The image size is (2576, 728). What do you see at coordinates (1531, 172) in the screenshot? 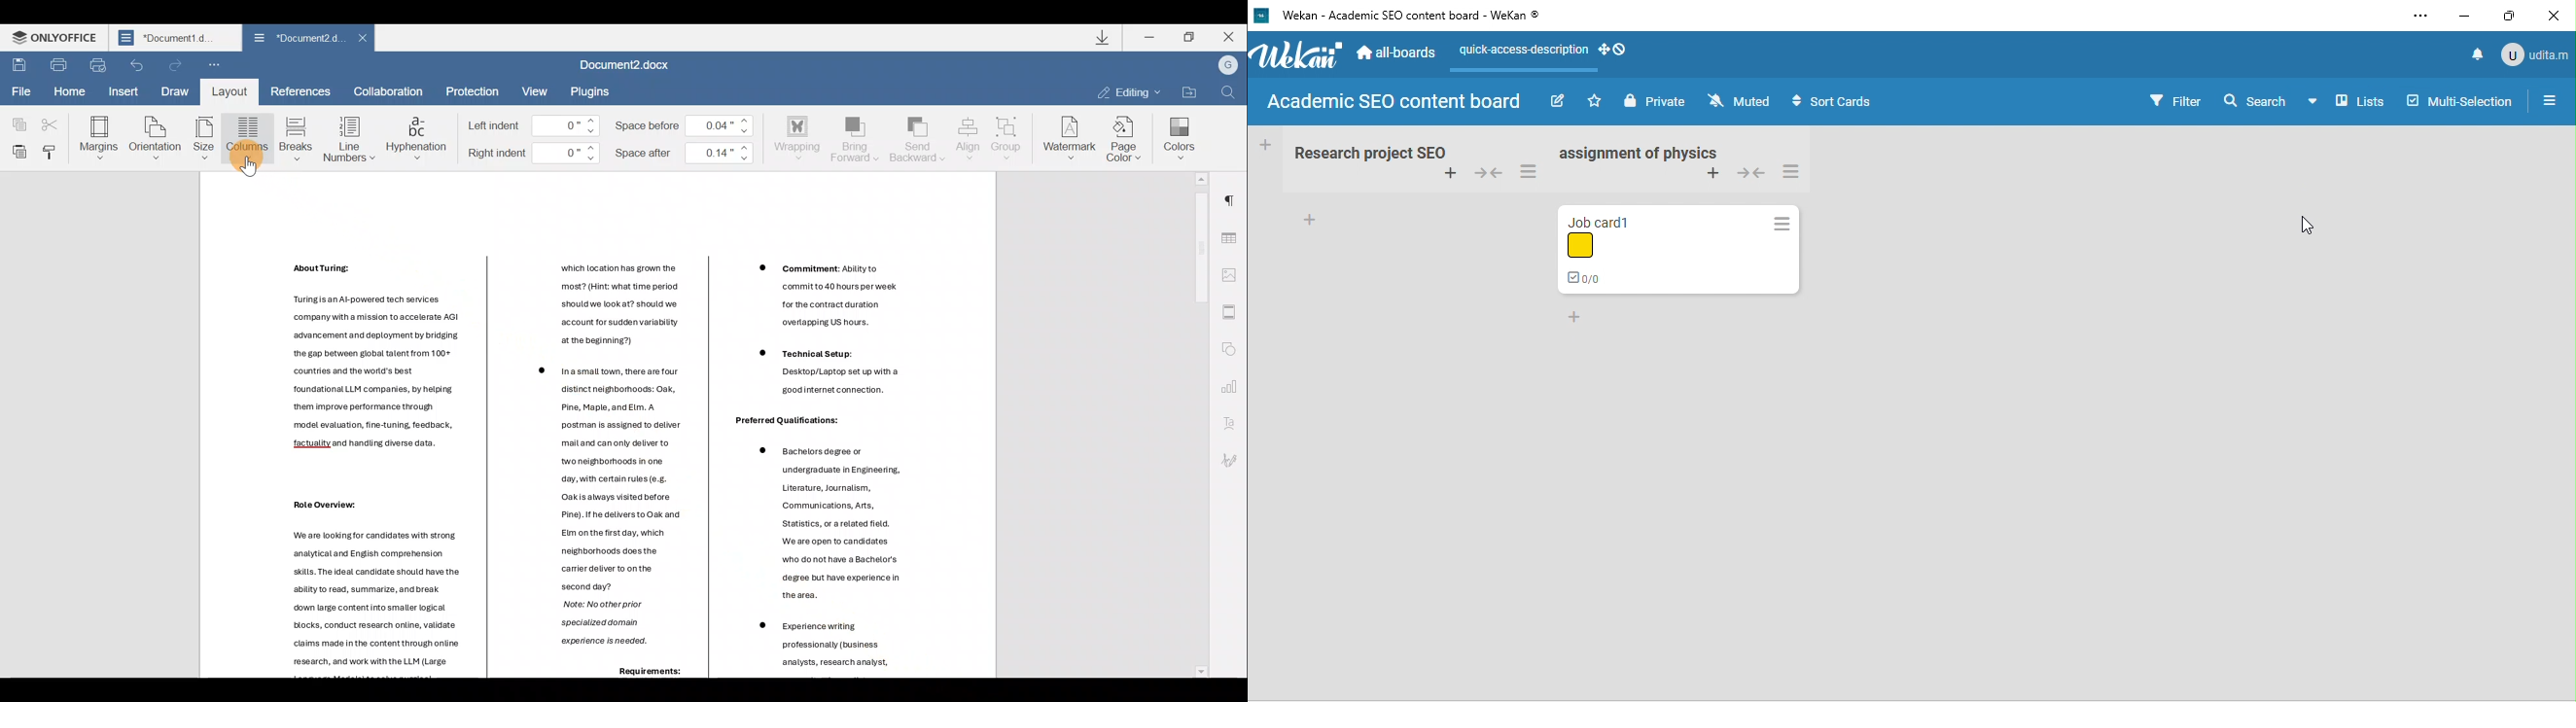
I see `list action` at bounding box center [1531, 172].